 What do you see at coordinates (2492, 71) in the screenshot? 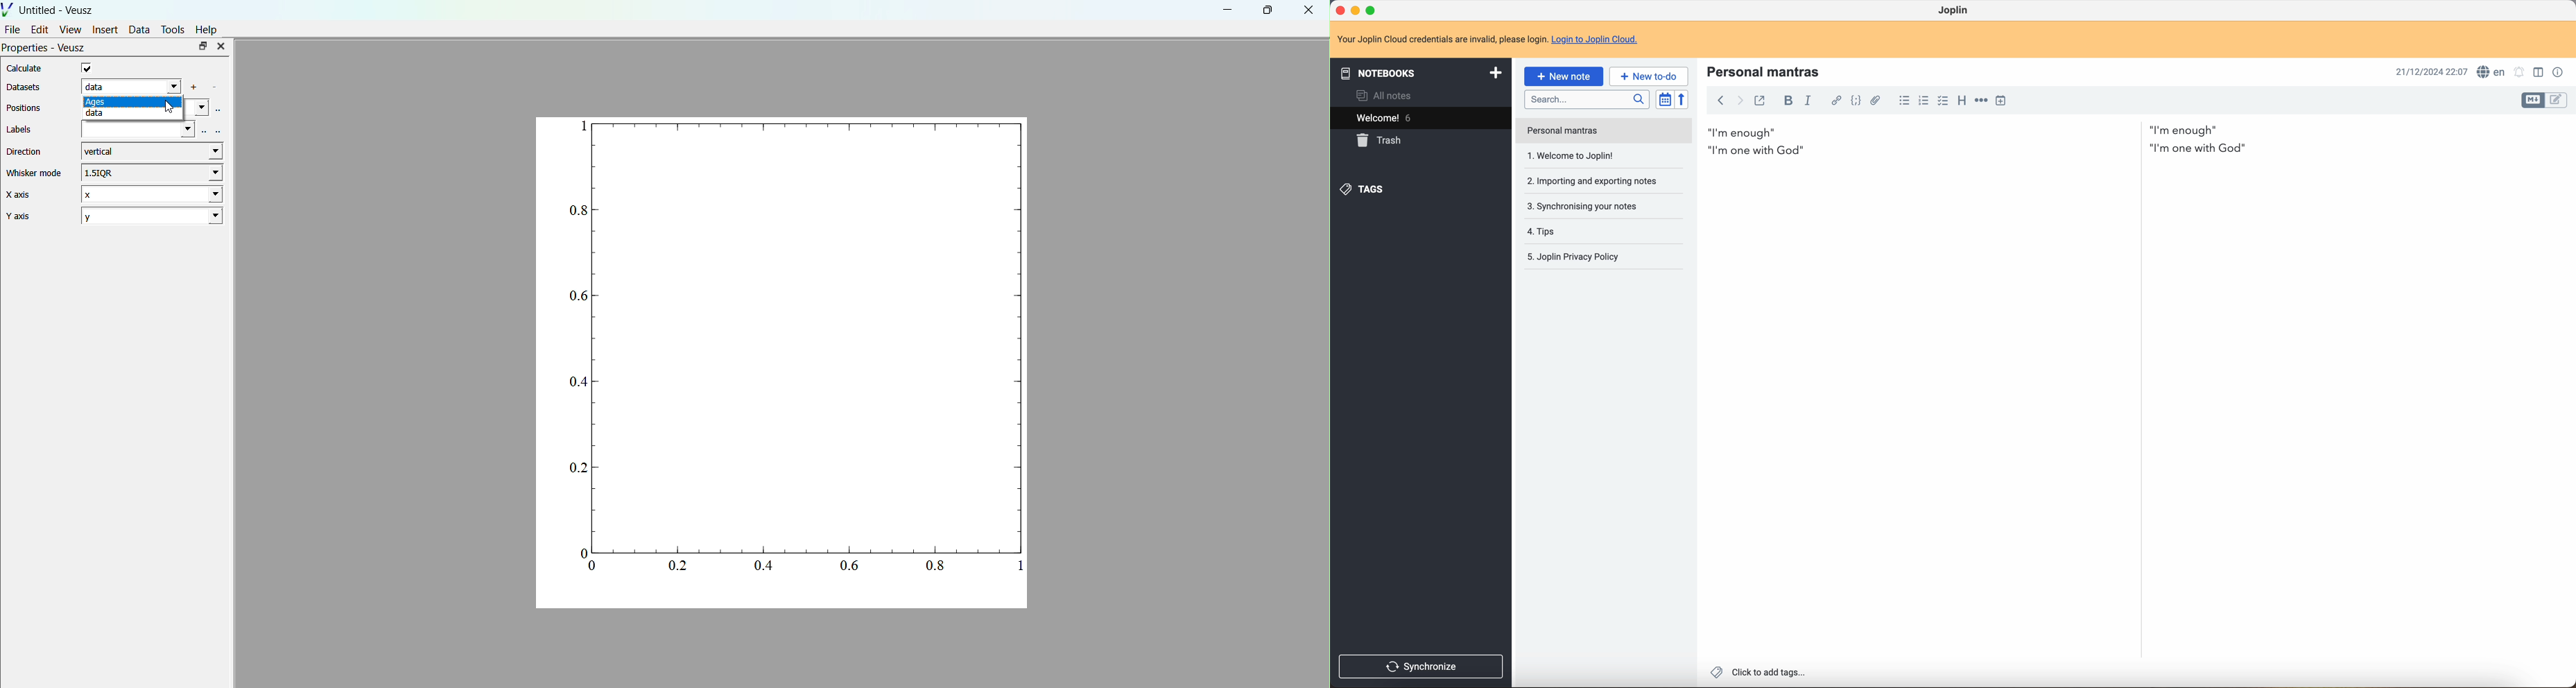
I see `spell checker` at bounding box center [2492, 71].